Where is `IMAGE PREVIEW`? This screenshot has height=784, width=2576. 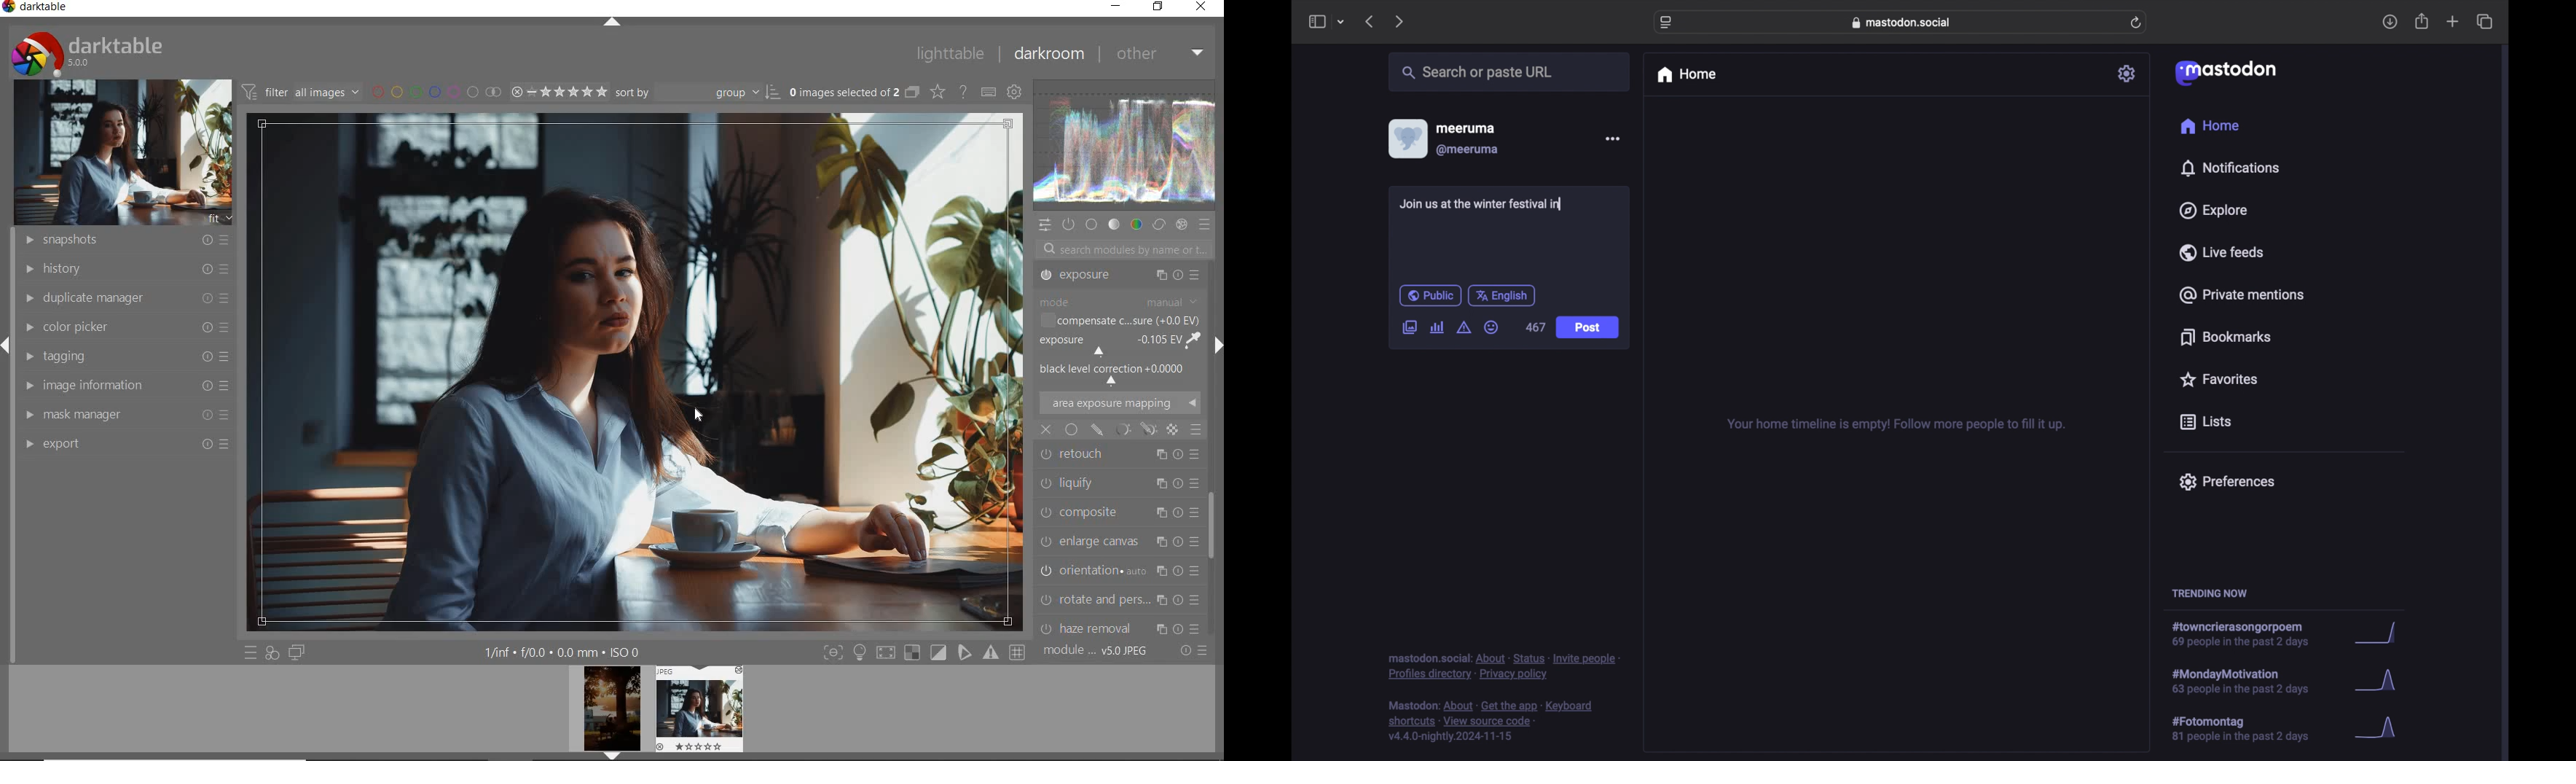 IMAGE PREVIEW is located at coordinates (698, 709).